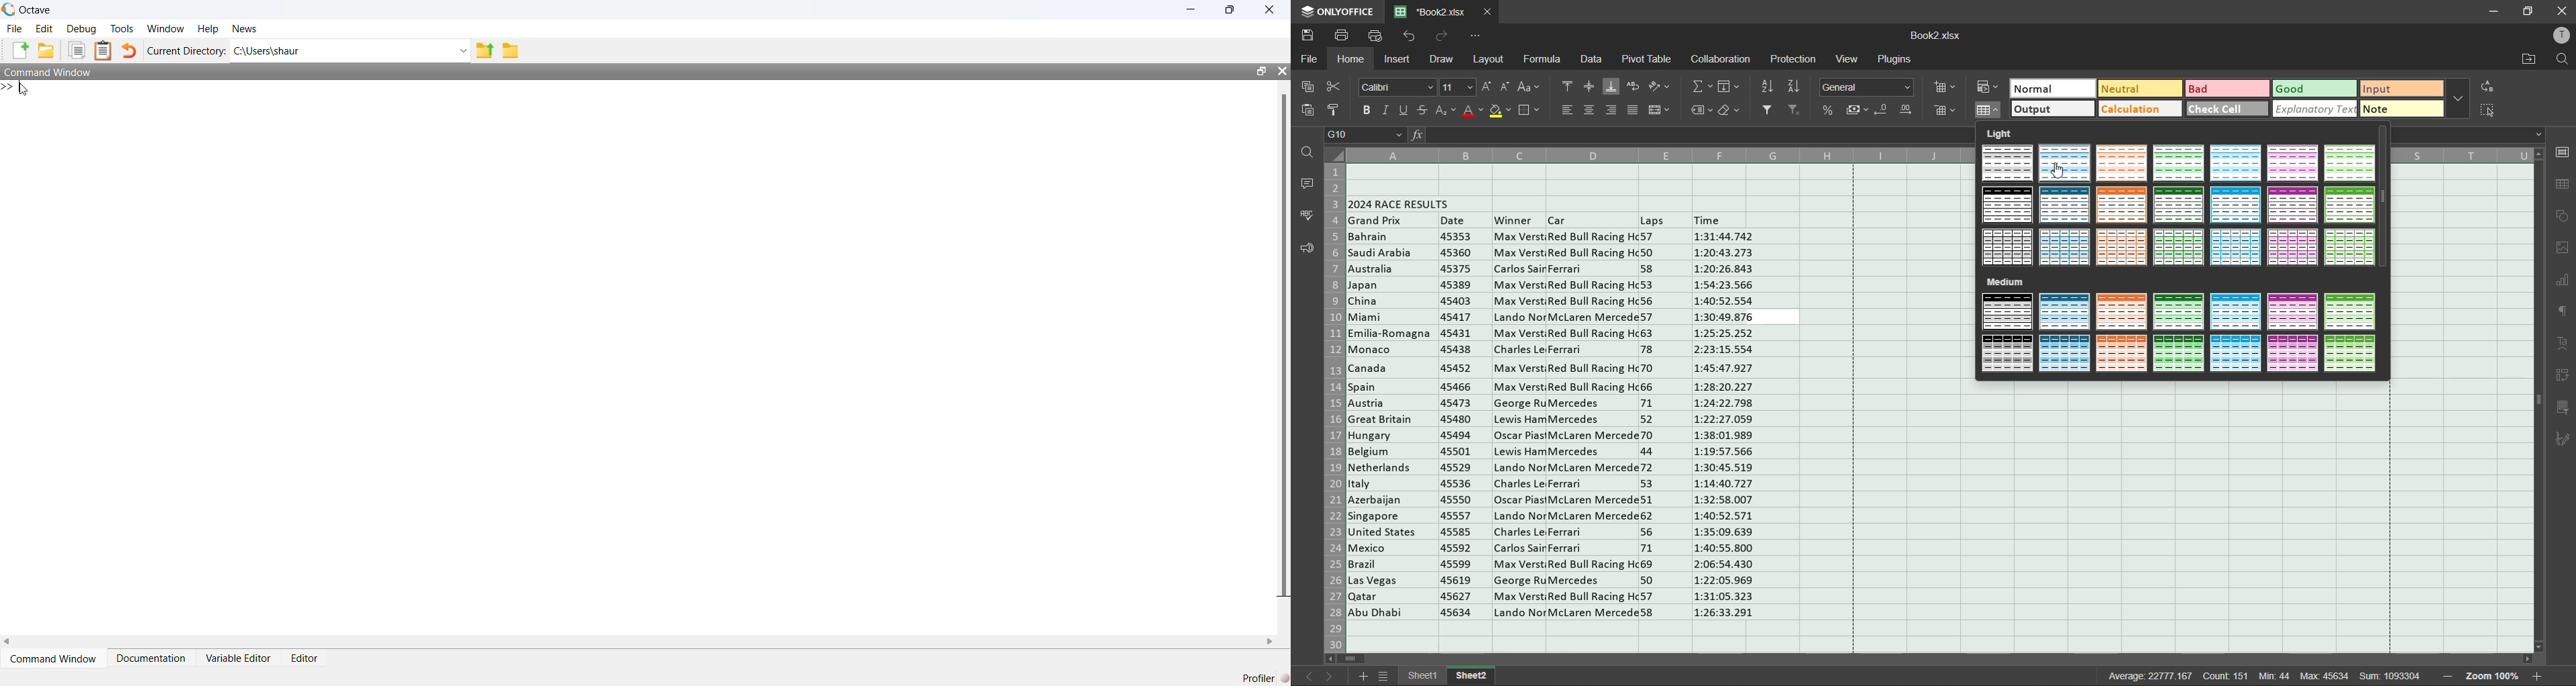 This screenshot has width=2576, height=700. I want to click on merge and center, so click(1661, 111).